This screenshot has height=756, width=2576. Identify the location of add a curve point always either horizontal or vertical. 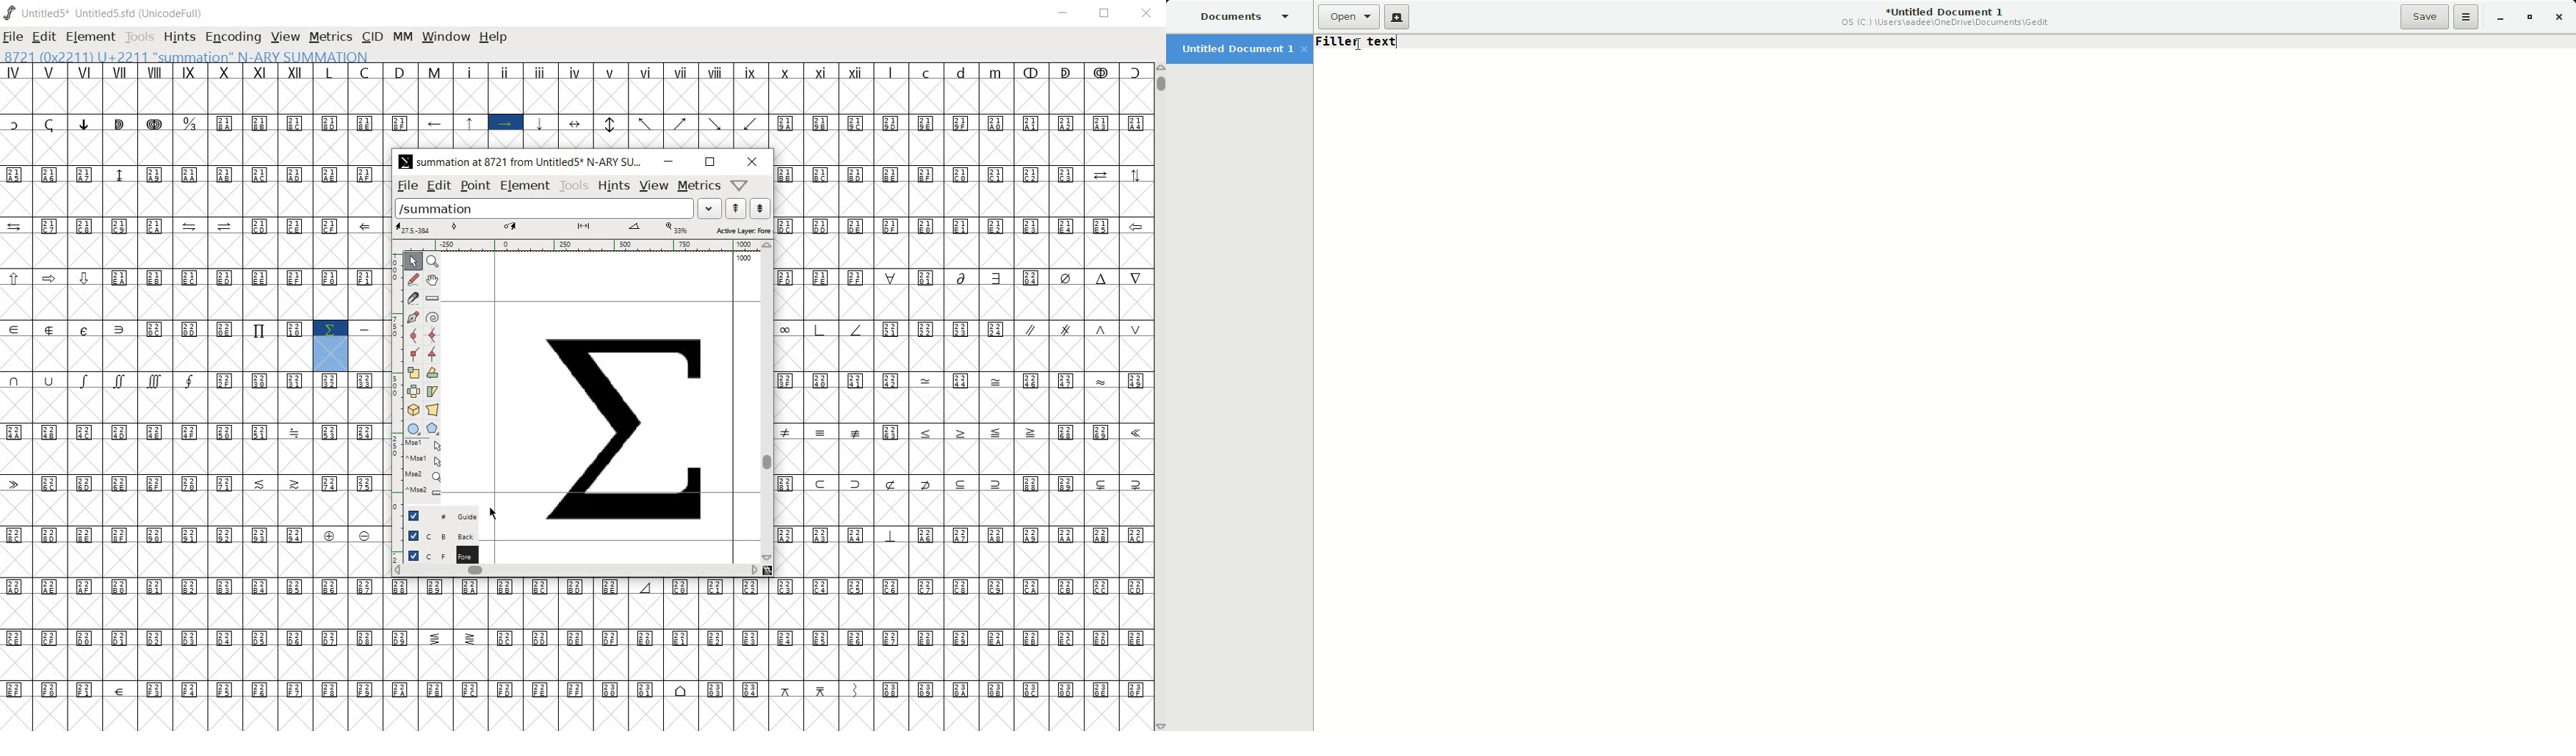
(413, 335).